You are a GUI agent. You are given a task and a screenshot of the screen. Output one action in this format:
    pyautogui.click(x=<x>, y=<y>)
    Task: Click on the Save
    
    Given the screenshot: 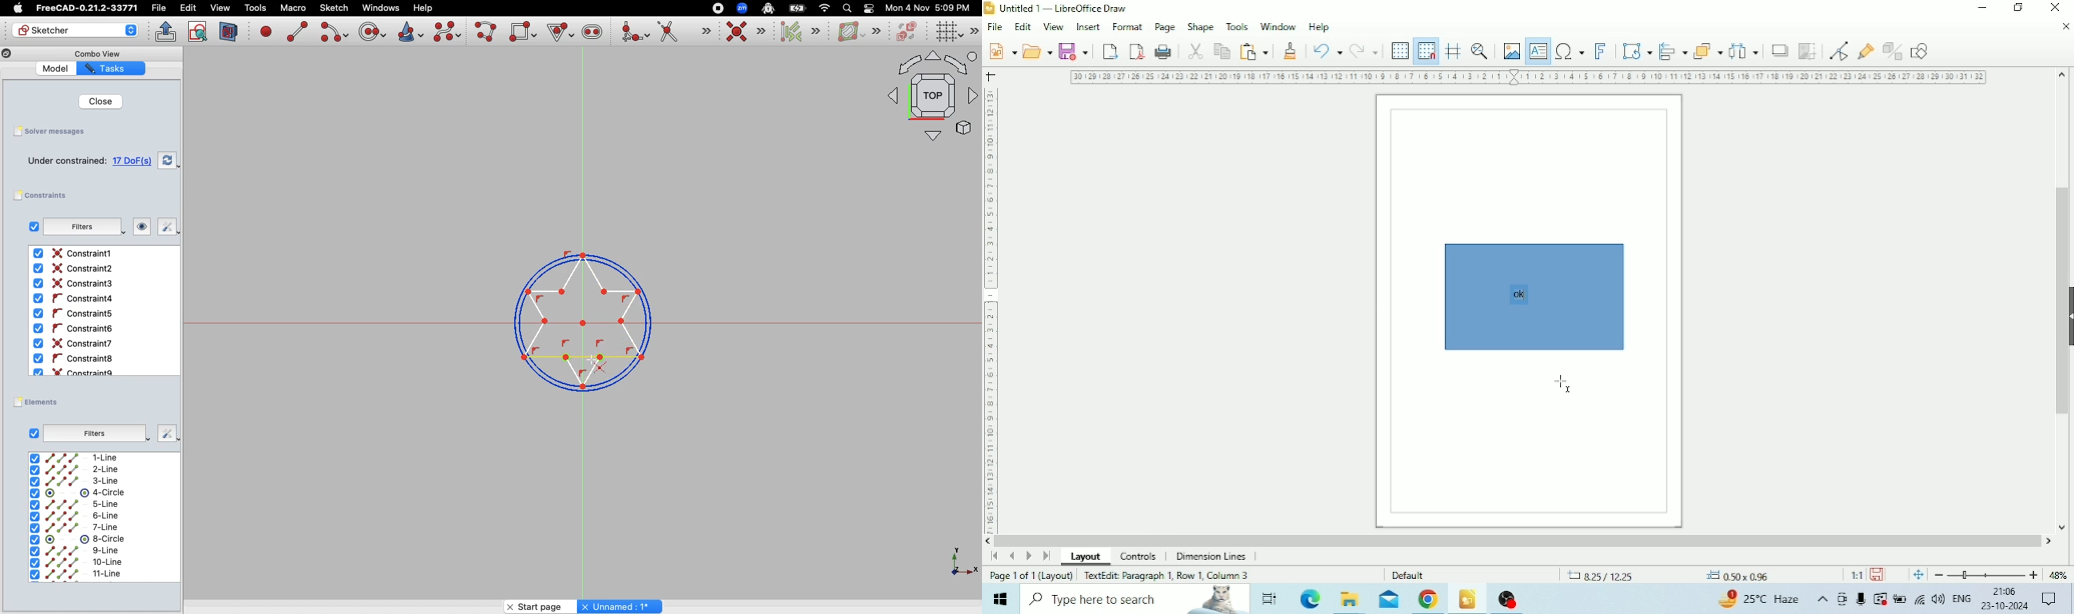 What is the action you would take?
    pyautogui.click(x=1878, y=574)
    